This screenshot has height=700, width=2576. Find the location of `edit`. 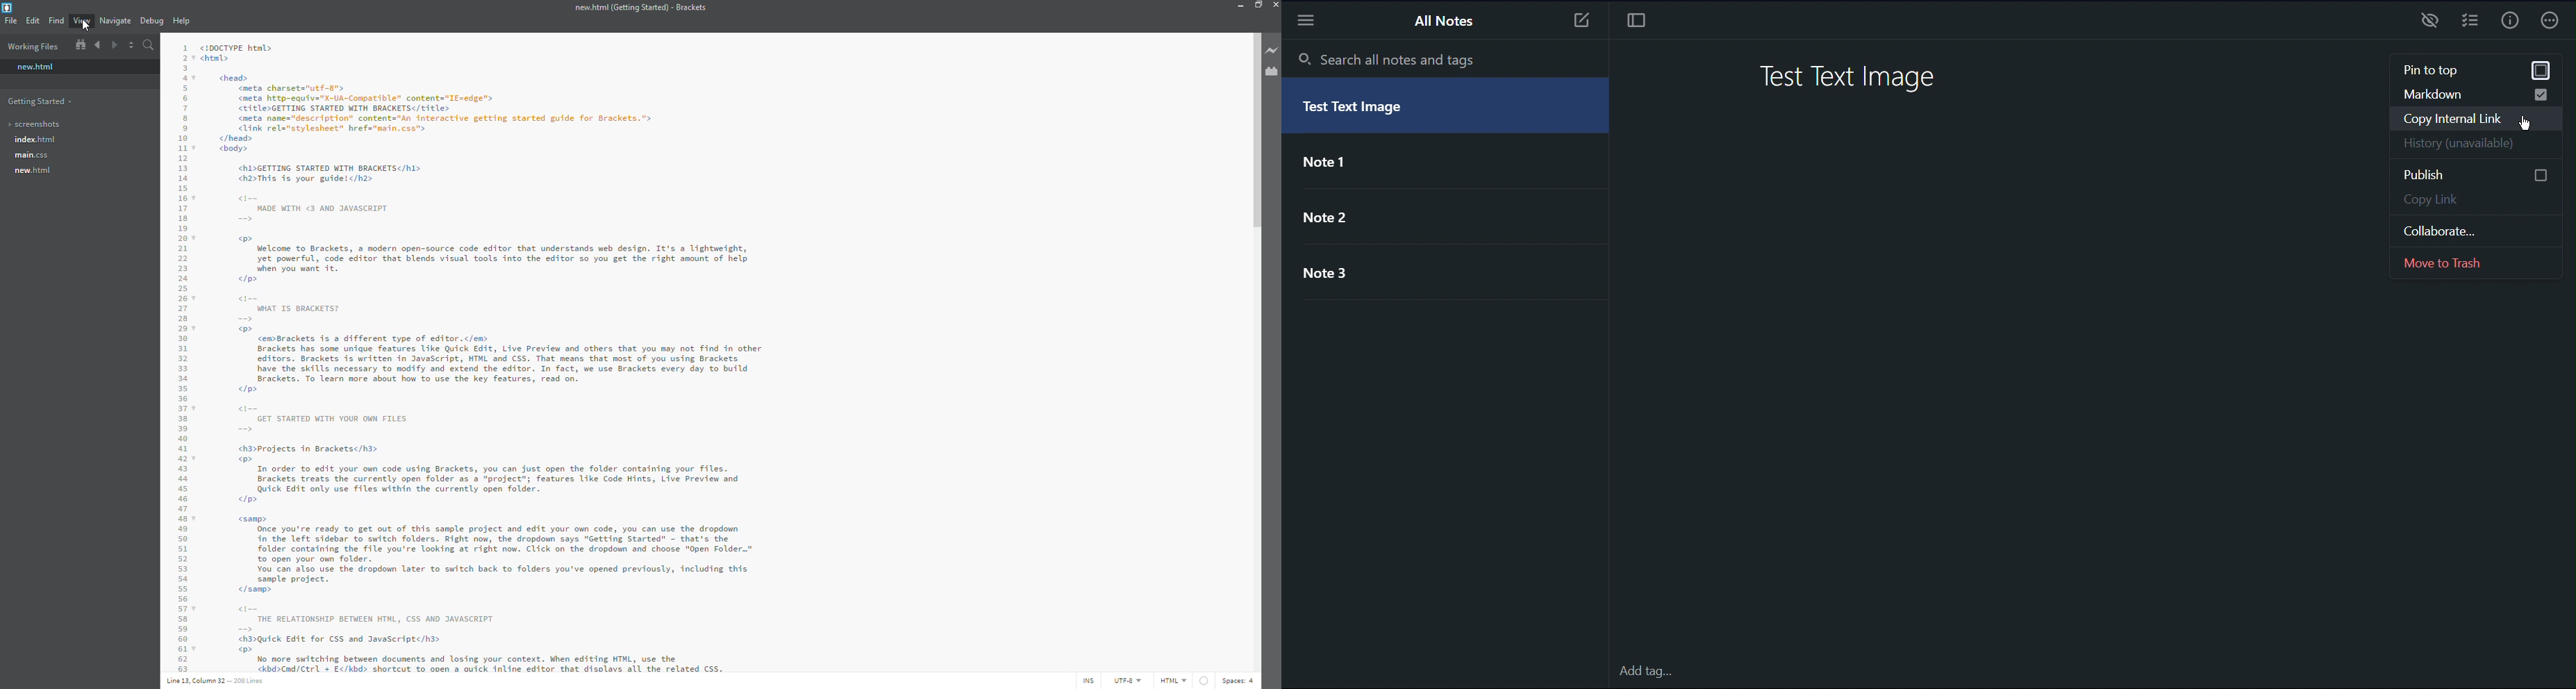

edit is located at coordinates (32, 21).